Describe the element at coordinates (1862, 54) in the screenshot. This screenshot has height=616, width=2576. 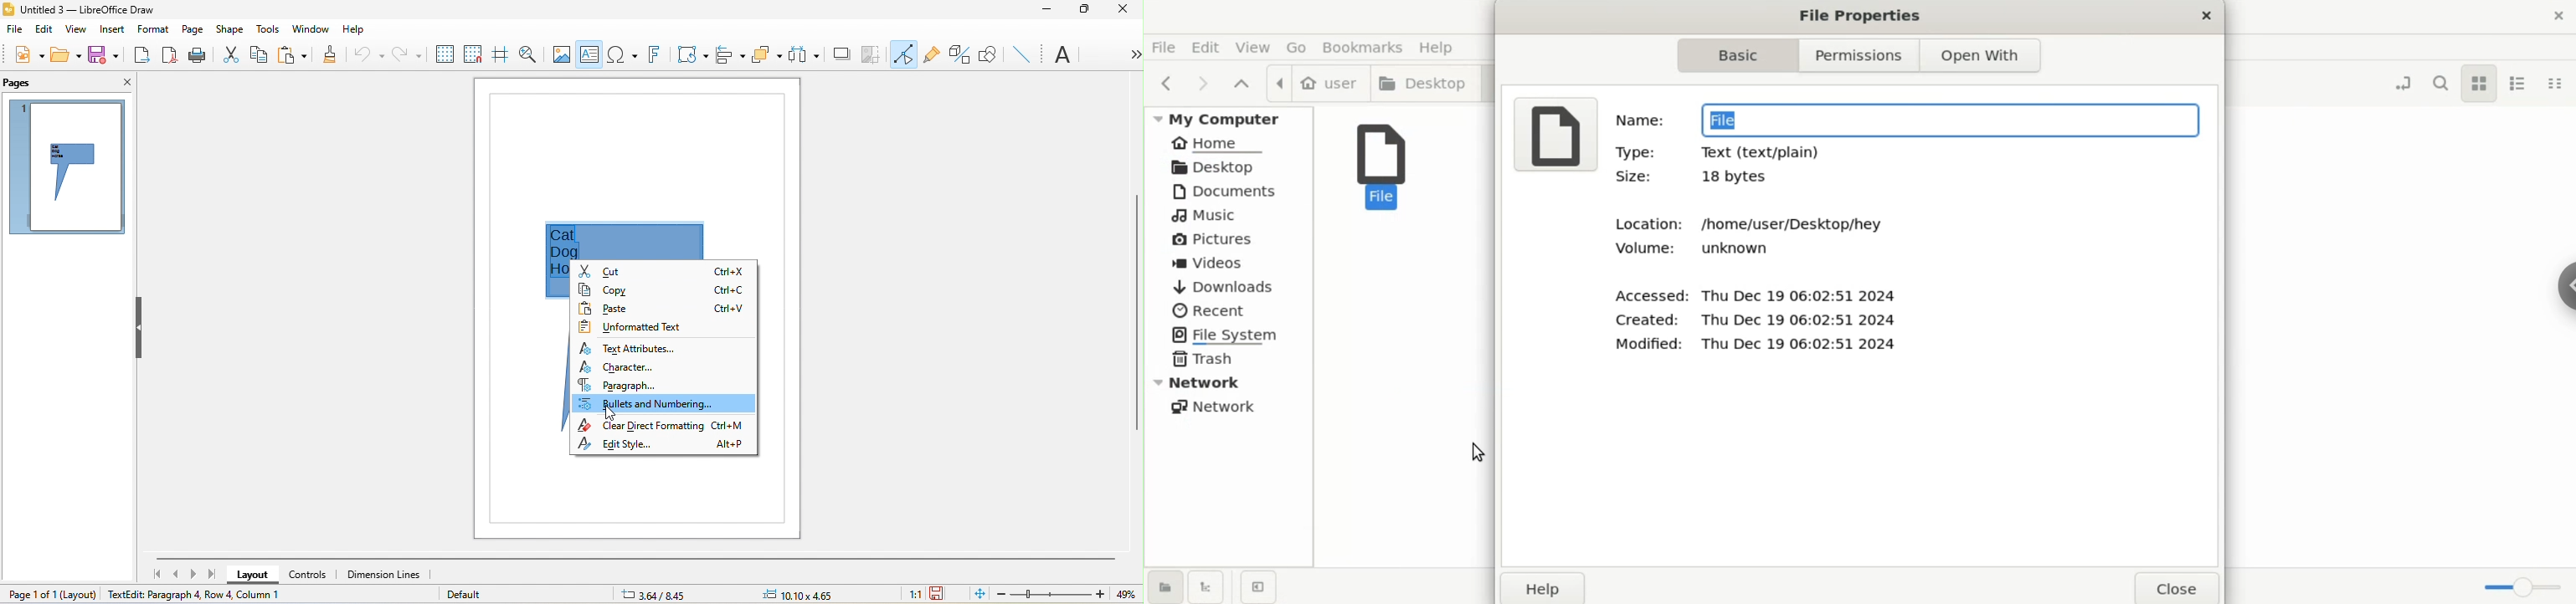
I see `permission` at that location.